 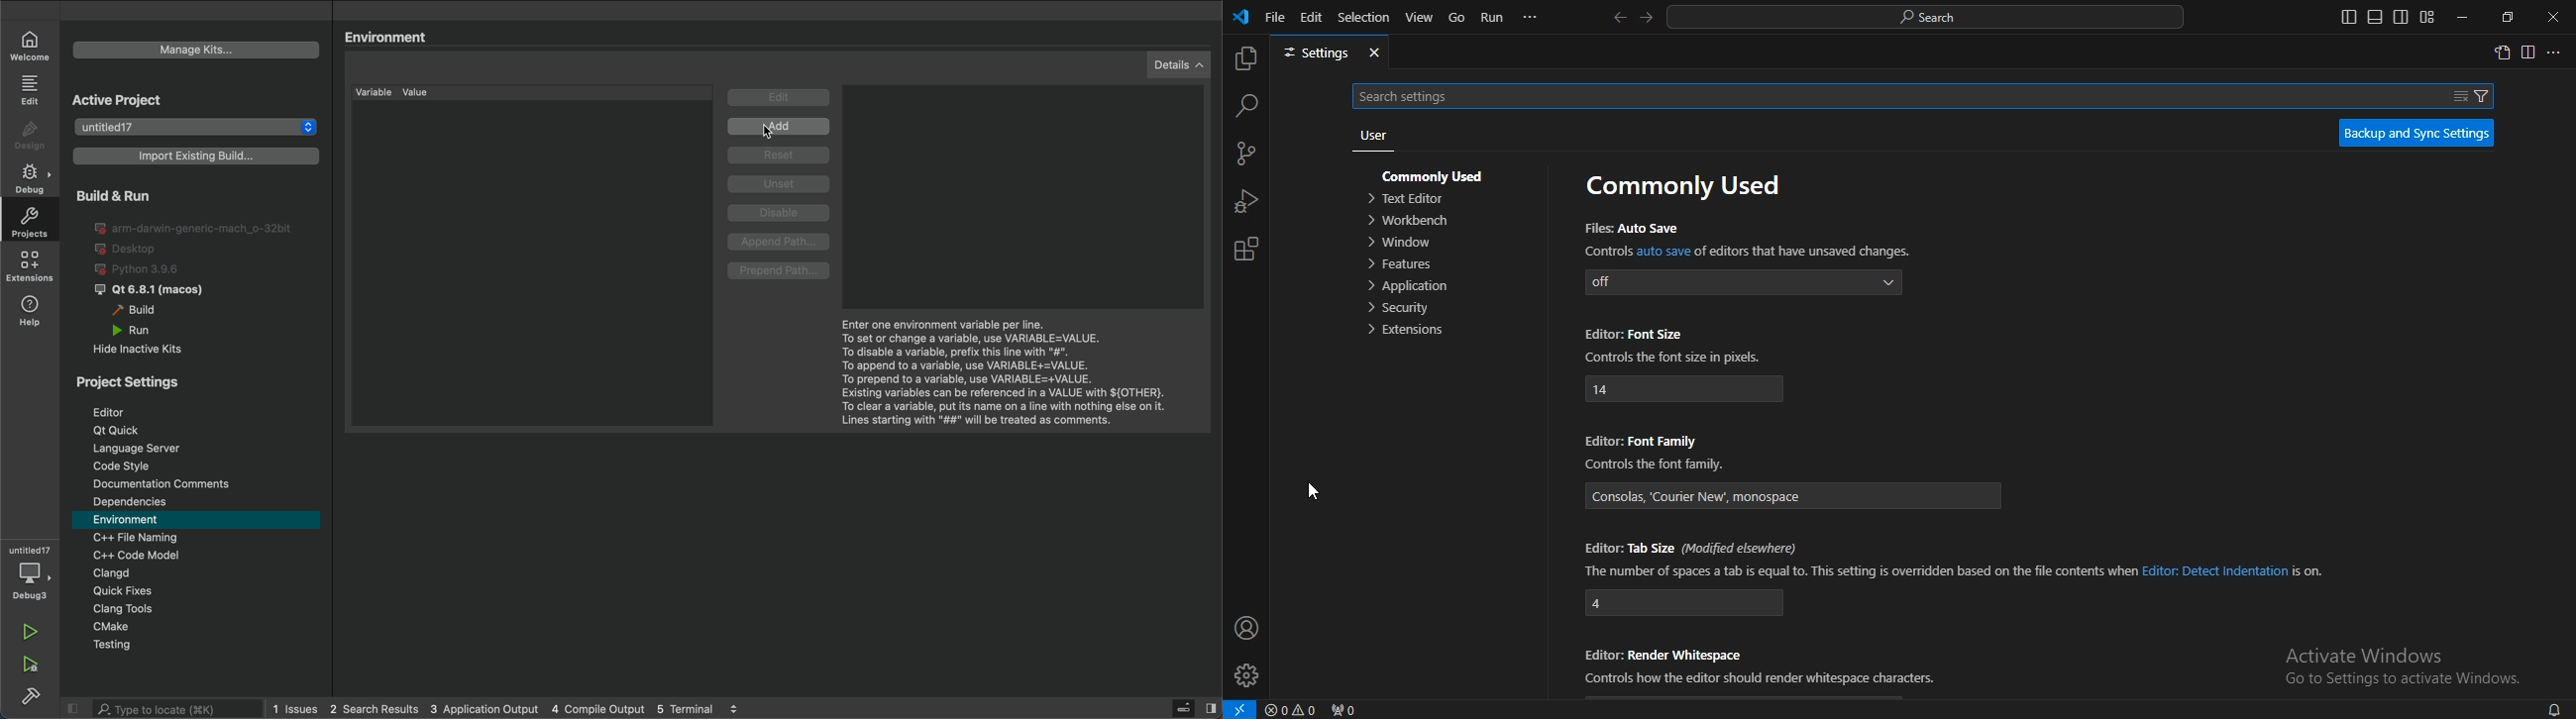 I want to click on Disable, so click(x=782, y=214).